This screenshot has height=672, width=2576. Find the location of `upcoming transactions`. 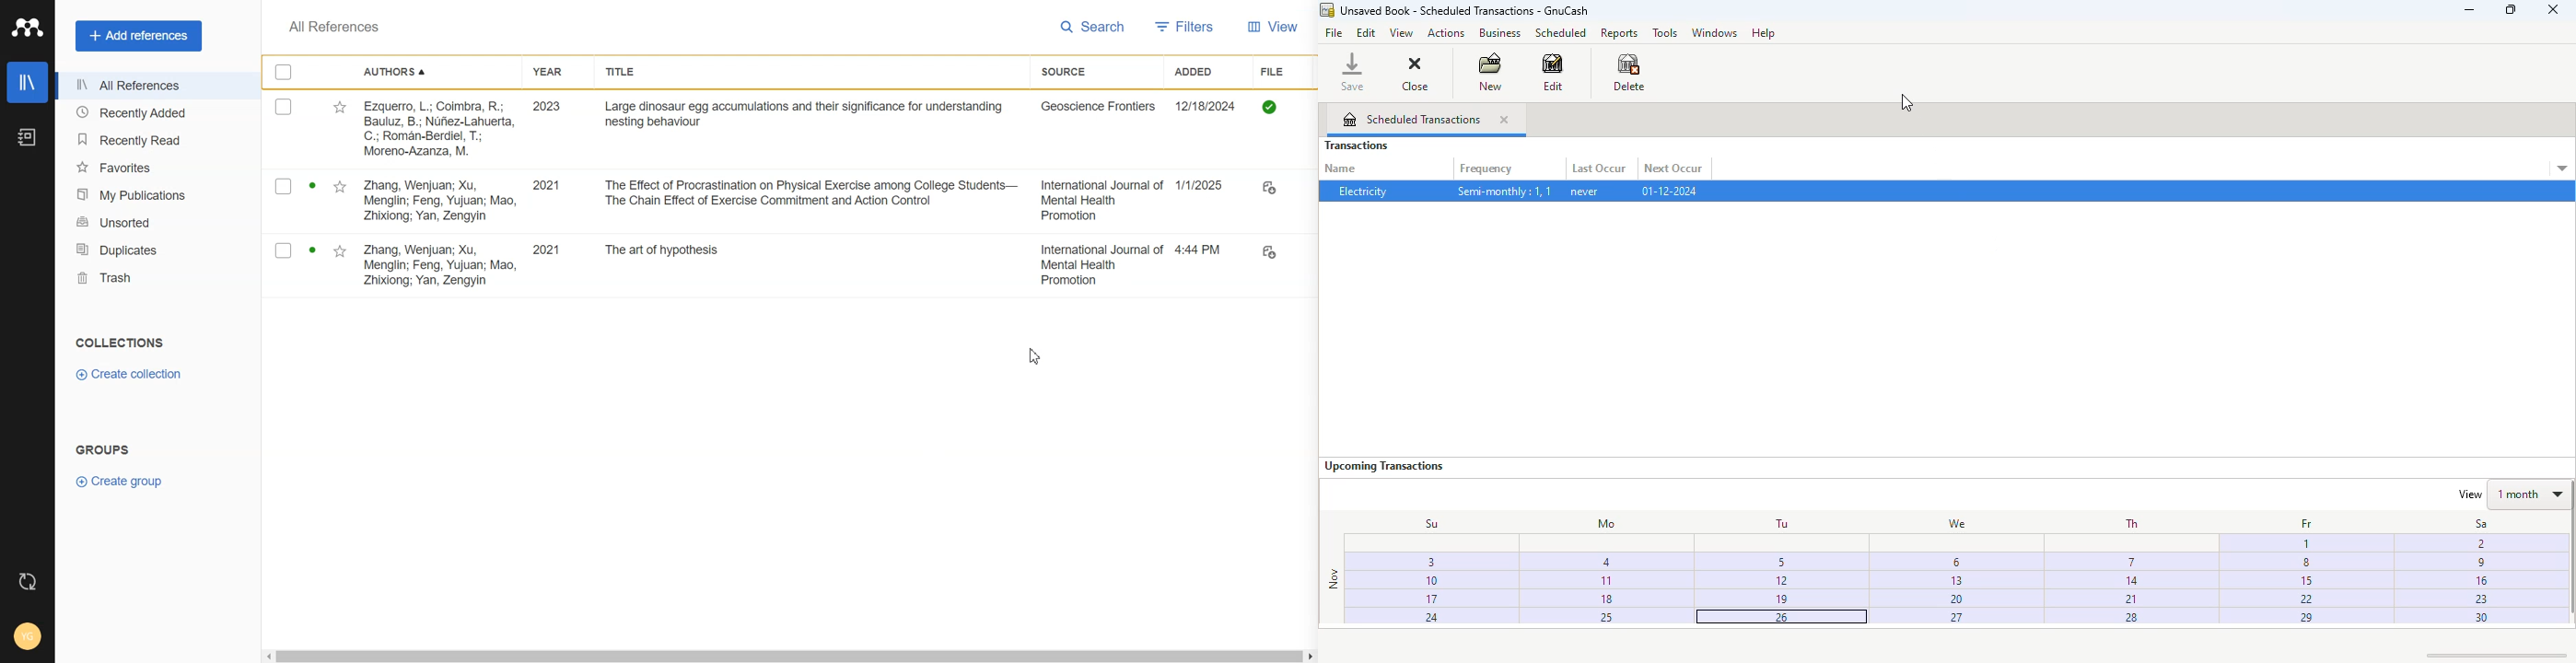

upcoming transactions is located at coordinates (1383, 466).